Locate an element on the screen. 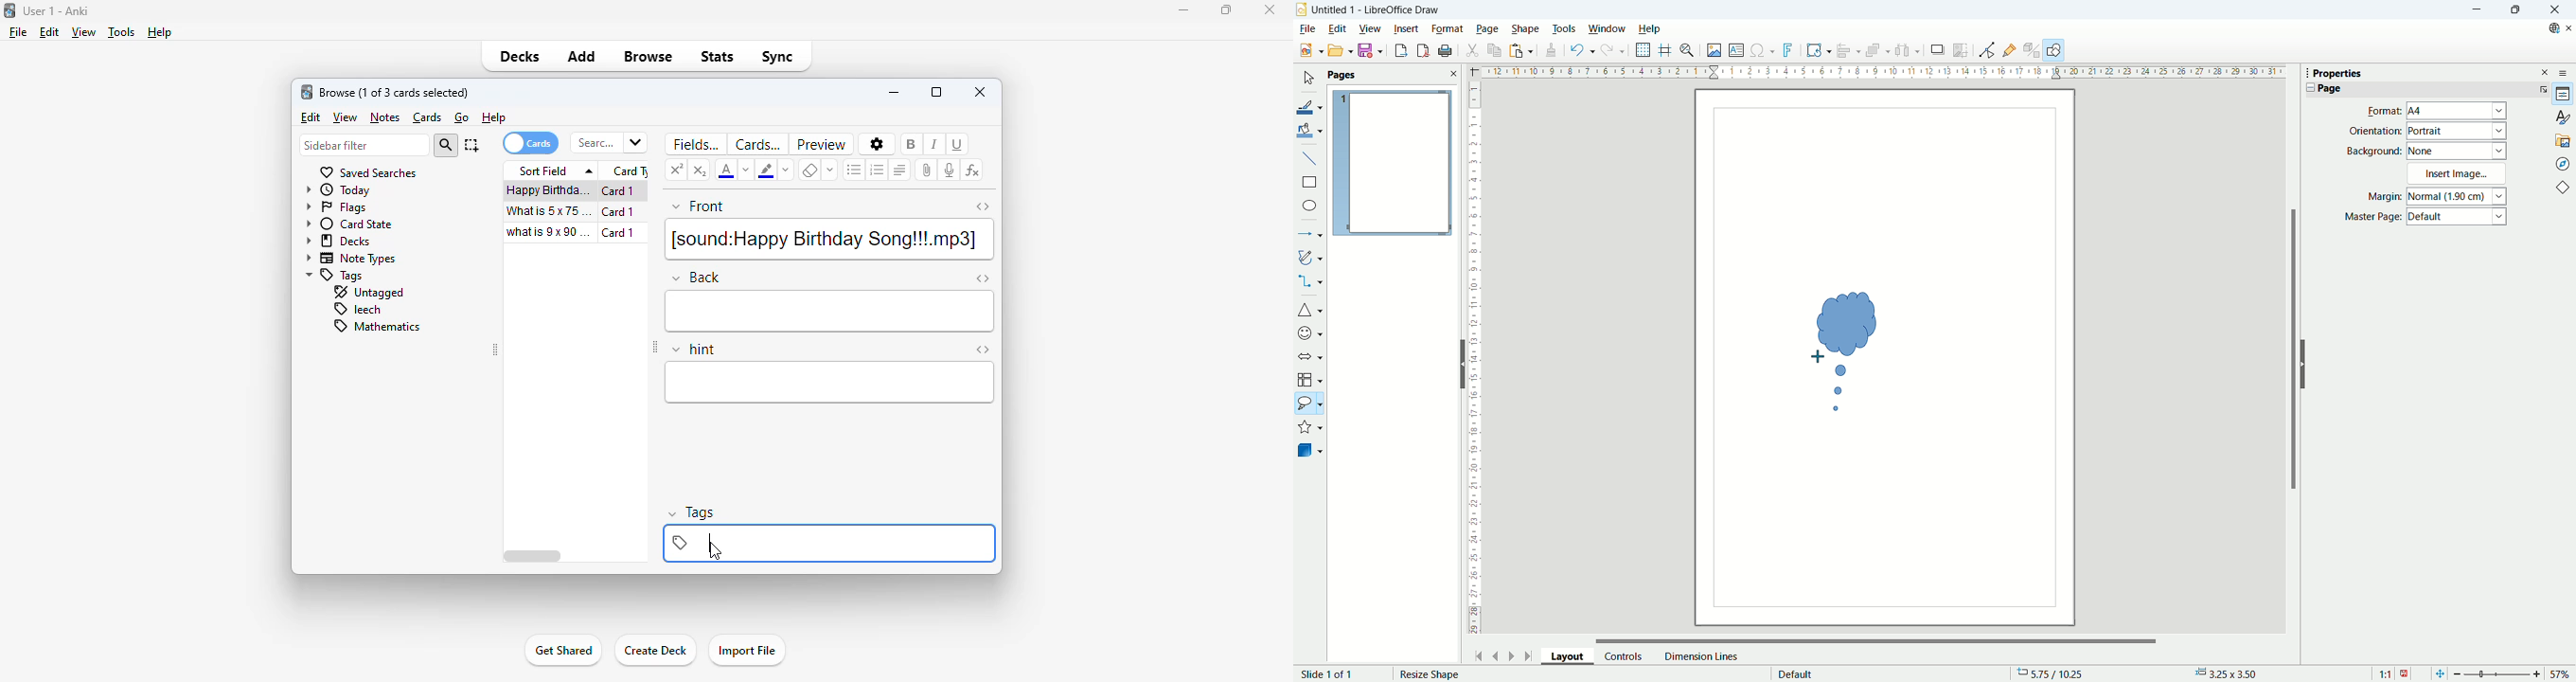  text highlighting color is located at coordinates (766, 170).